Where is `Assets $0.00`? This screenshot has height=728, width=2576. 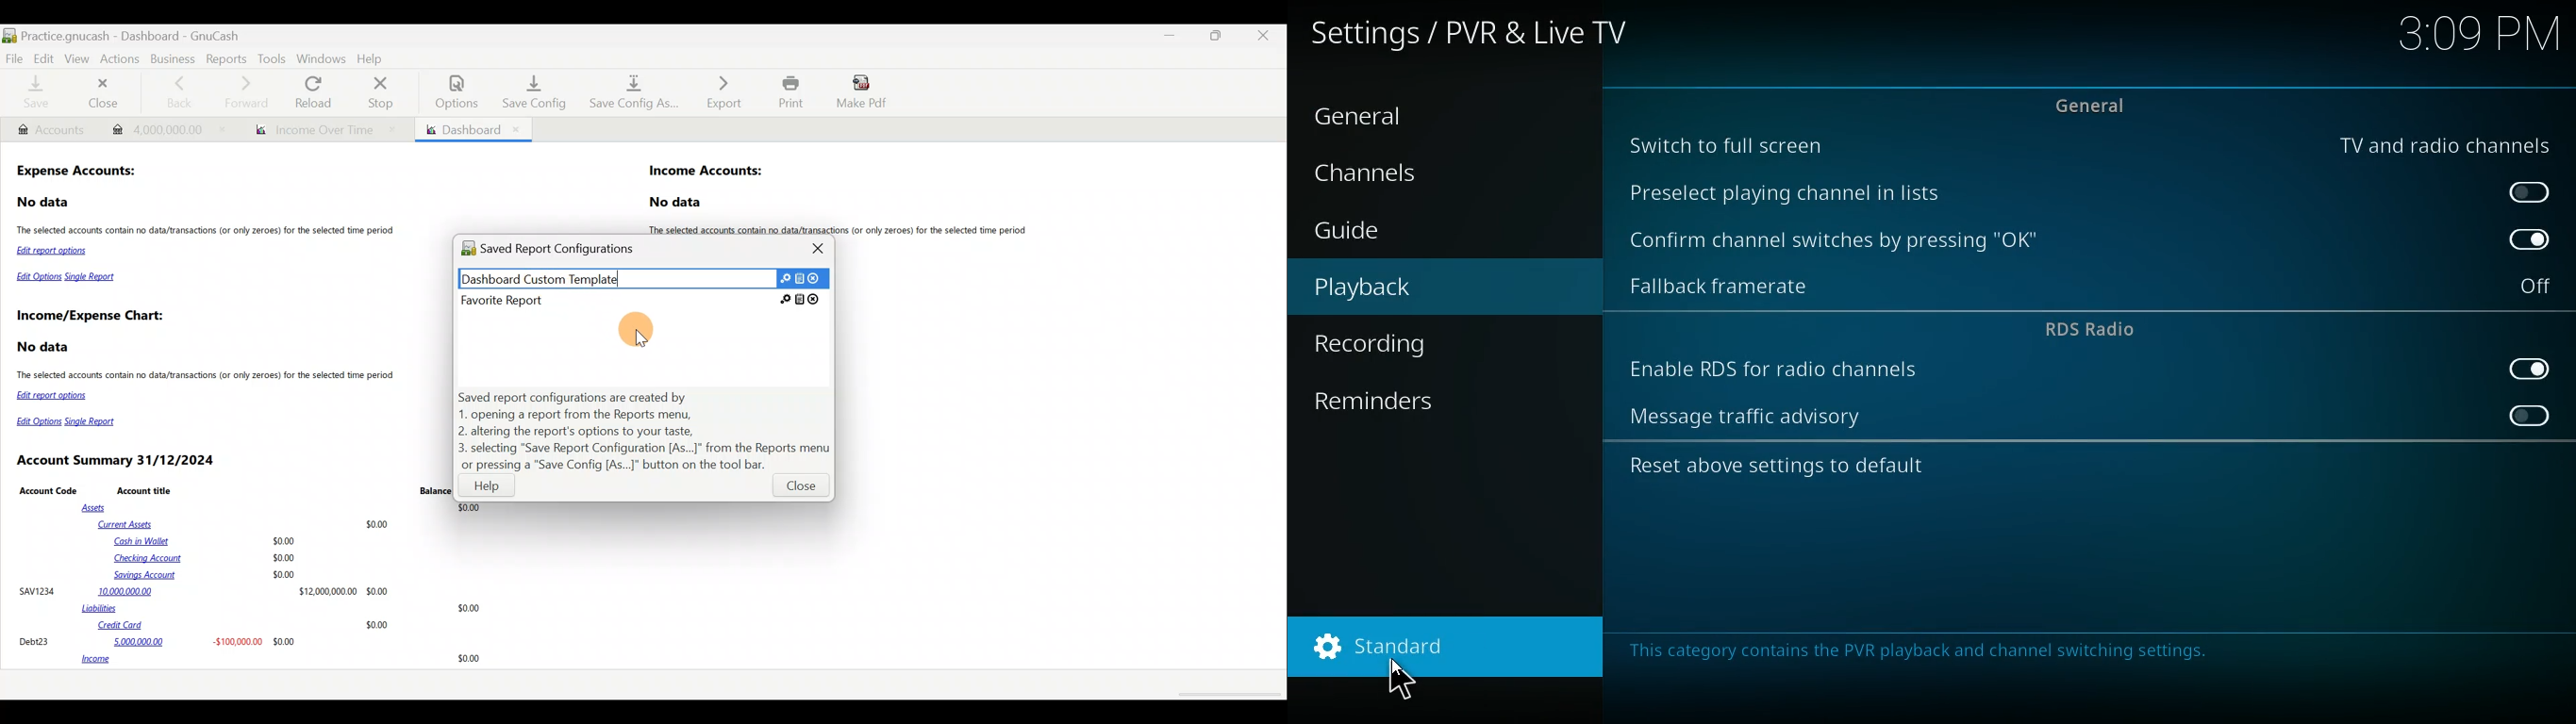
Assets $0.00 is located at coordinates (284, 508).